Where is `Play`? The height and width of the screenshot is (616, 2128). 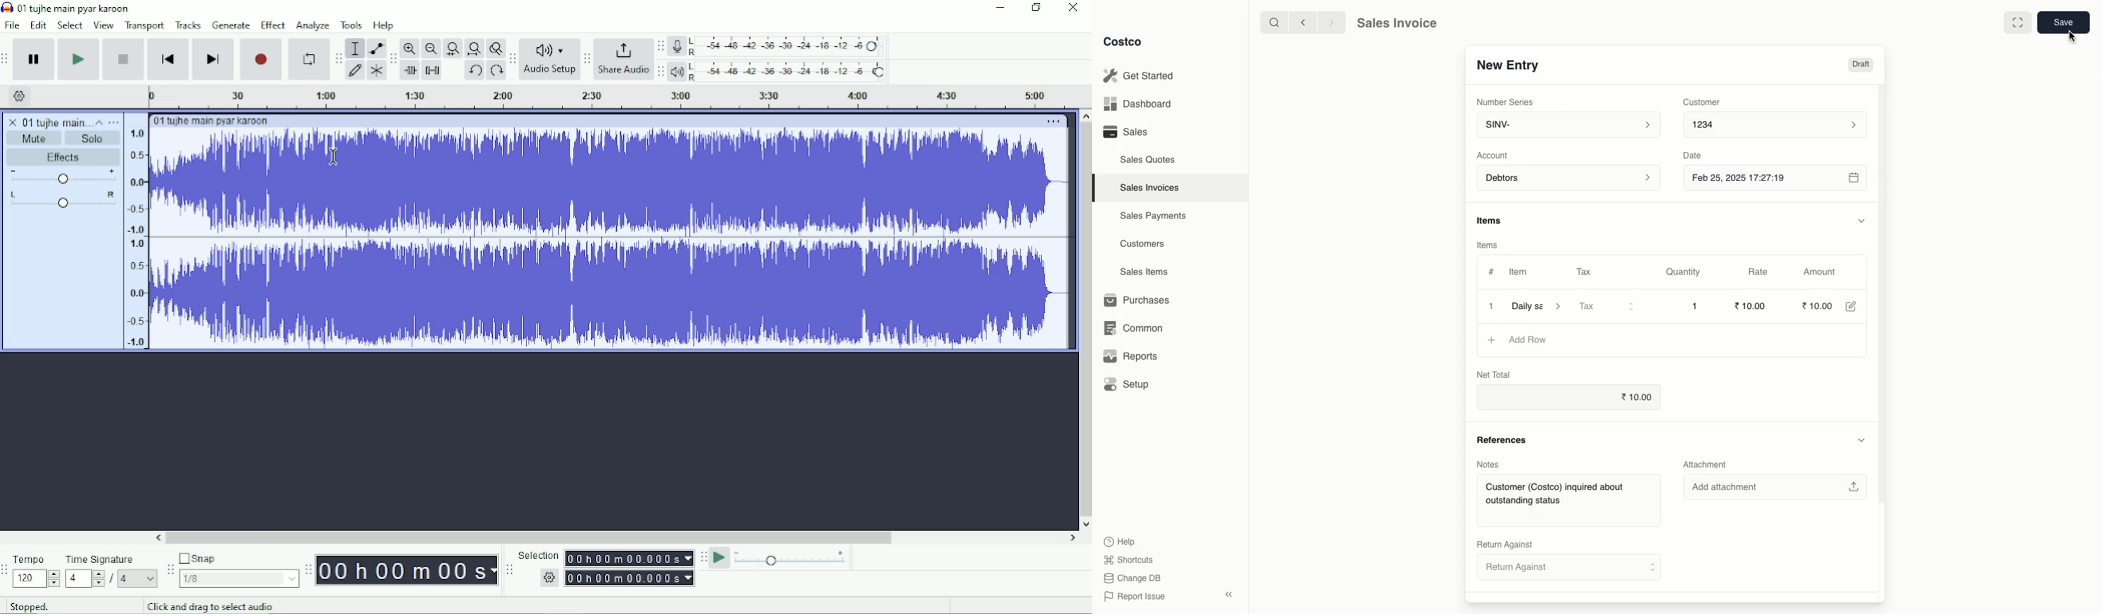 Play is located at coordinates (79, 59).